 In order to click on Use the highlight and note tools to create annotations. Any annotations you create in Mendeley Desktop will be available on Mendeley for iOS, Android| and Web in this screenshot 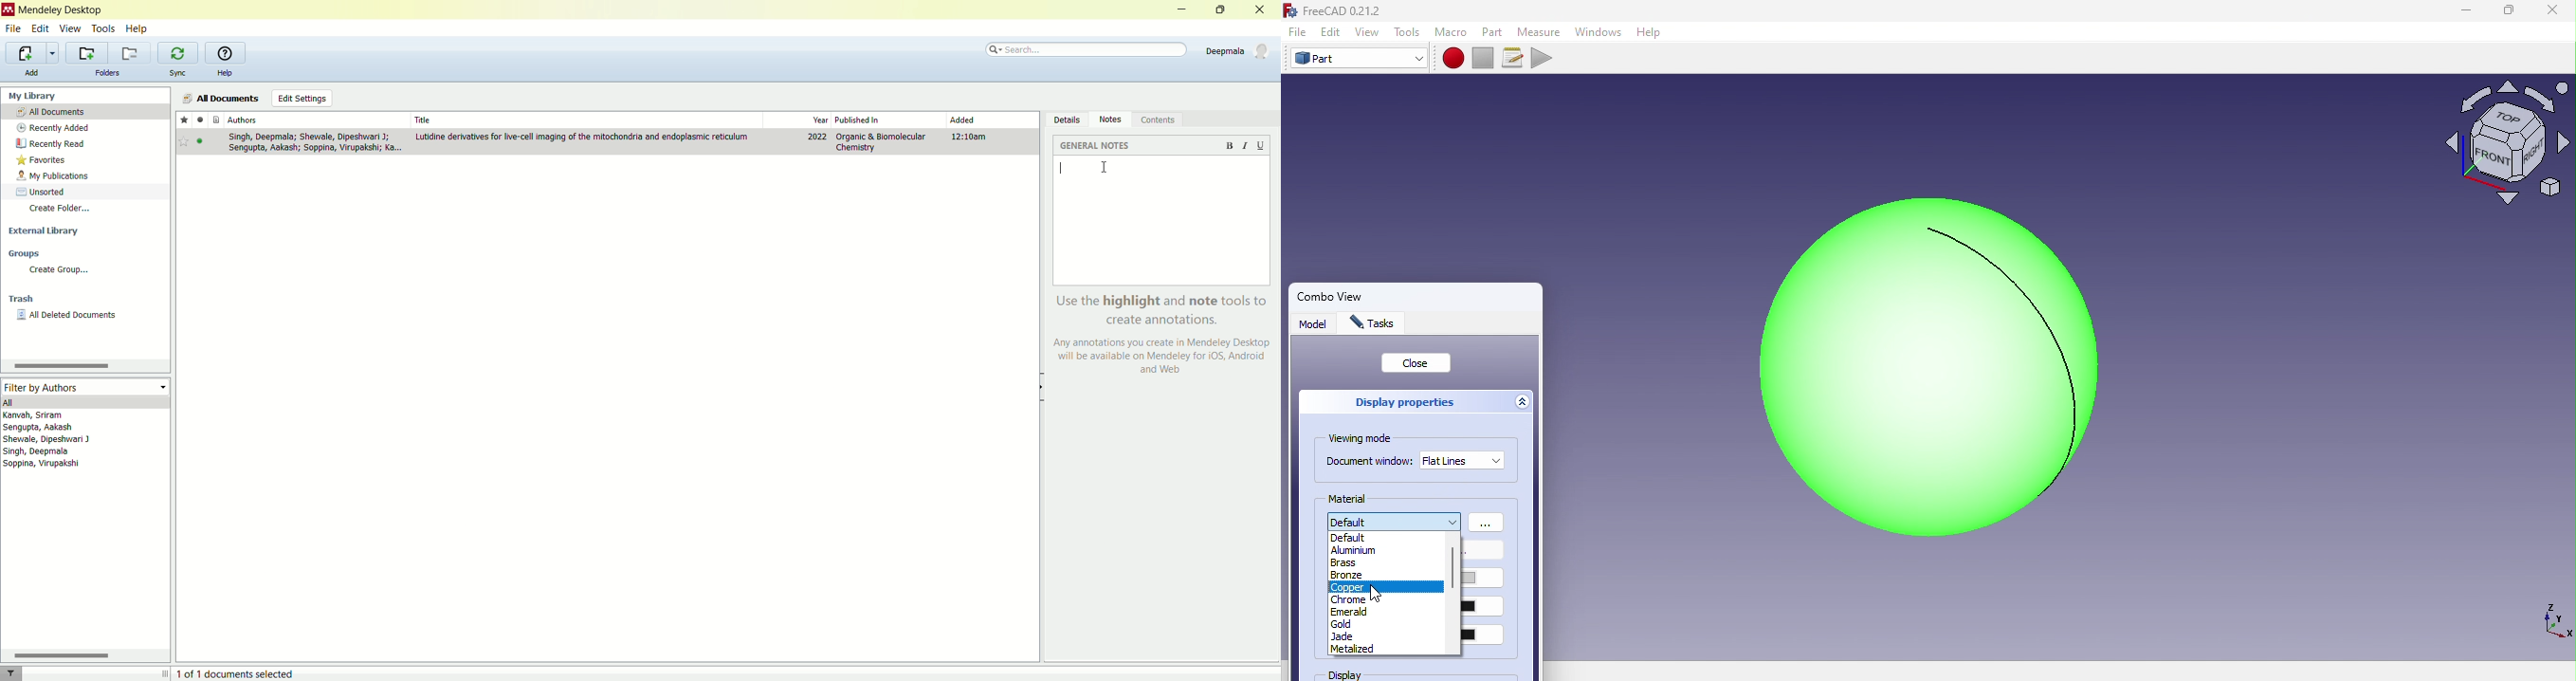, I will do `click(1158, 338)`.